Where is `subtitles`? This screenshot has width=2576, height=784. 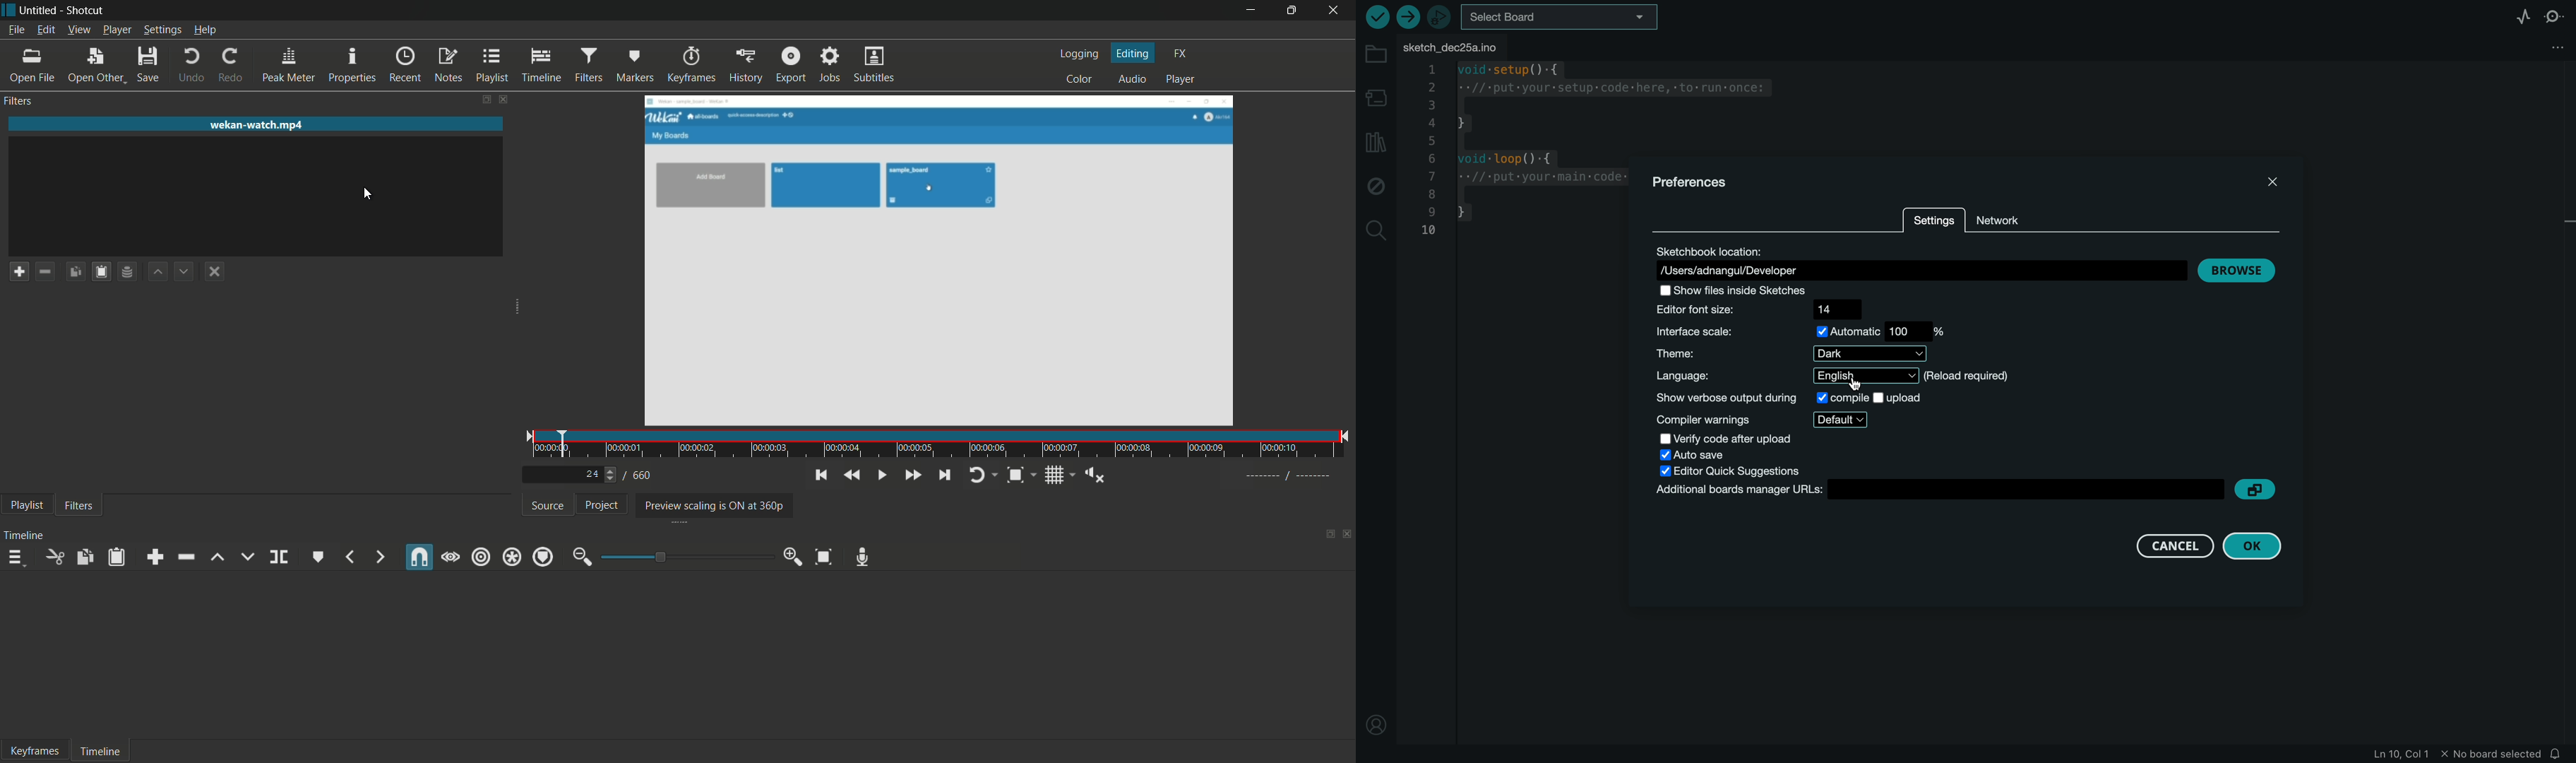
subtitles is located at coordinates (874, 66).